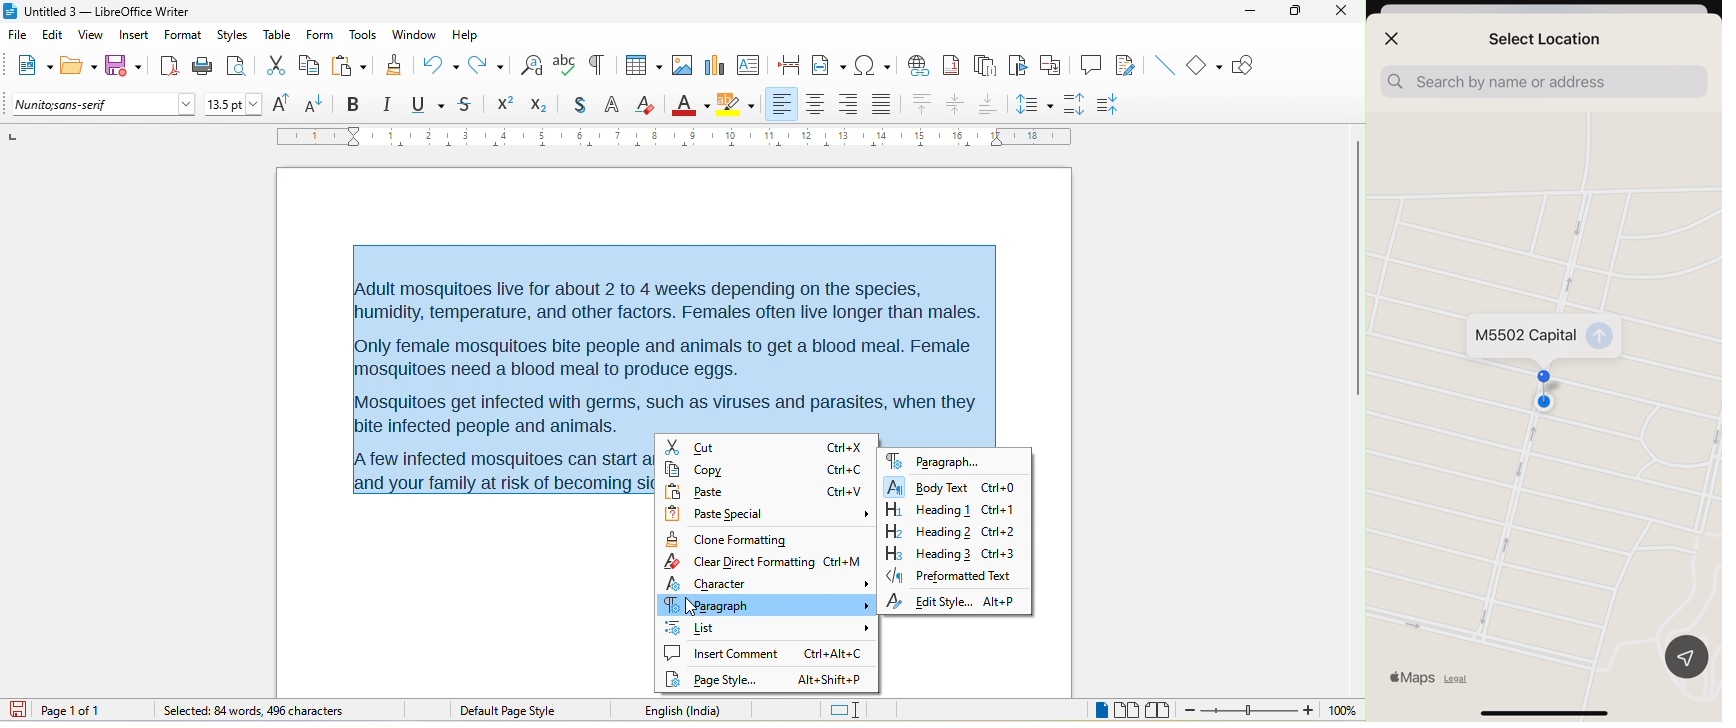  I want to click on cursor movement, so click(695, 607).